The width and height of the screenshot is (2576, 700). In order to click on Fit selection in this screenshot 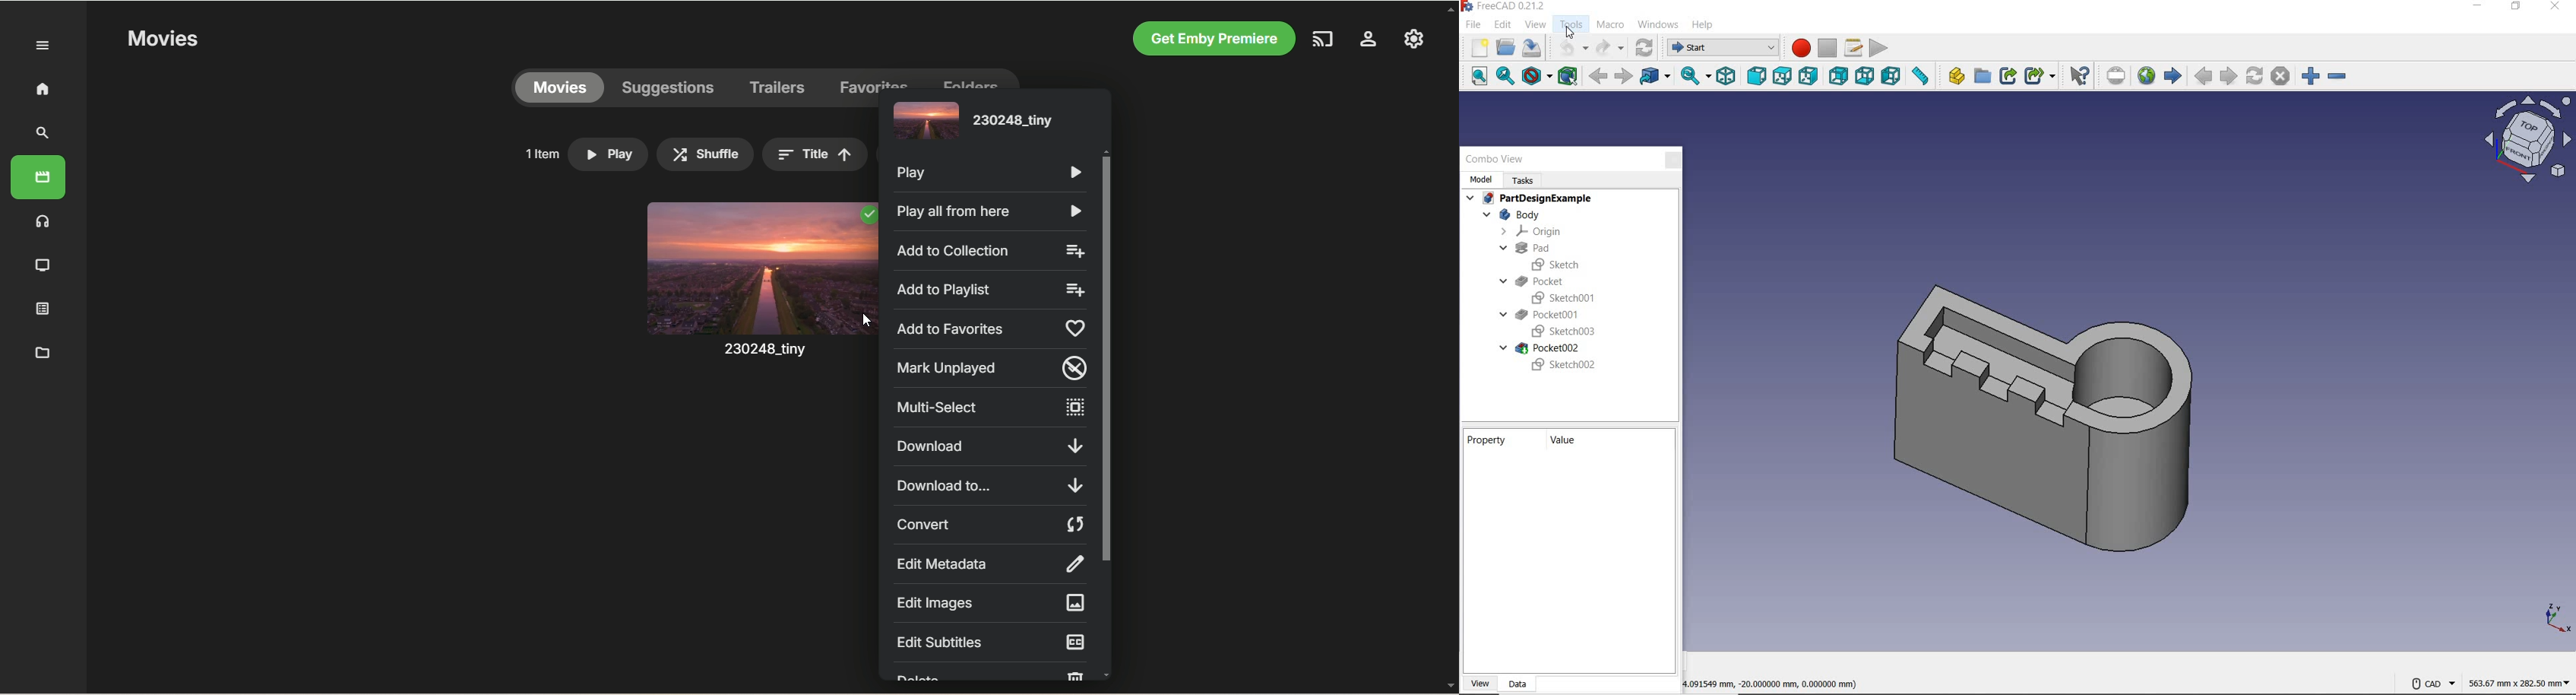, I will do `click(1504, 77)`.